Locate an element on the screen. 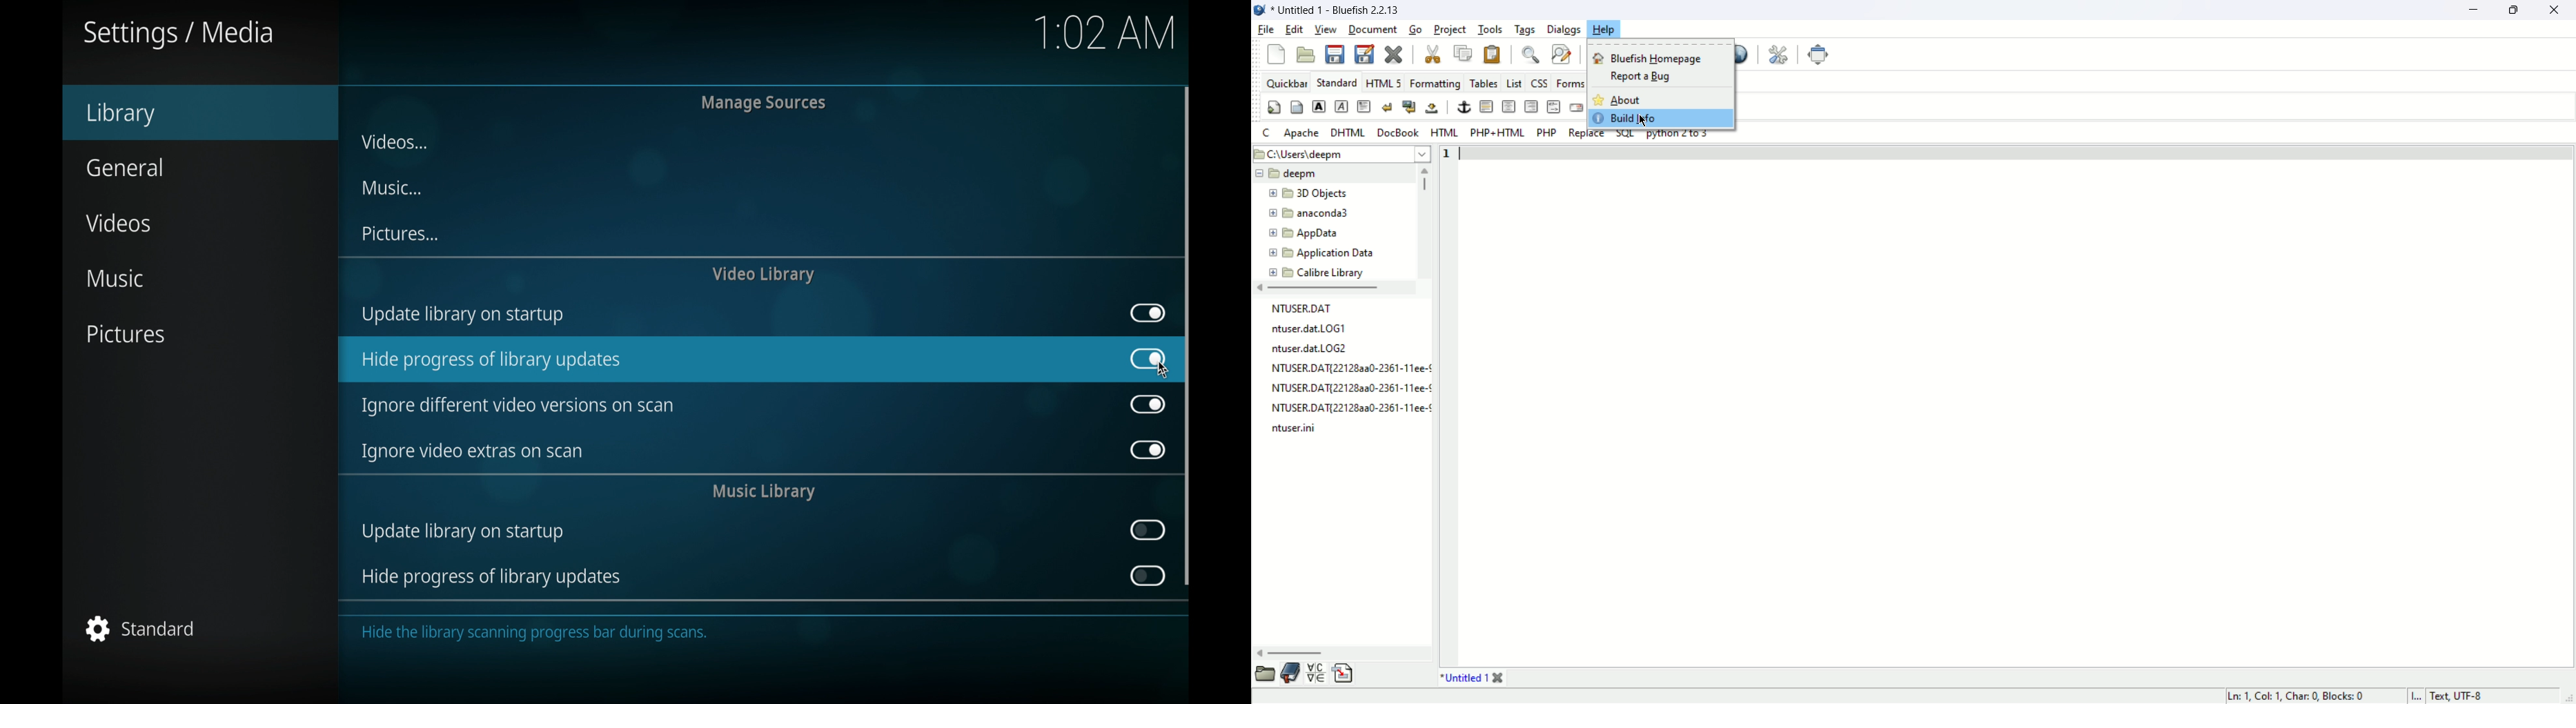 This screenshot has width=2576, height=728. standard is located at coordinates (1337, 83).